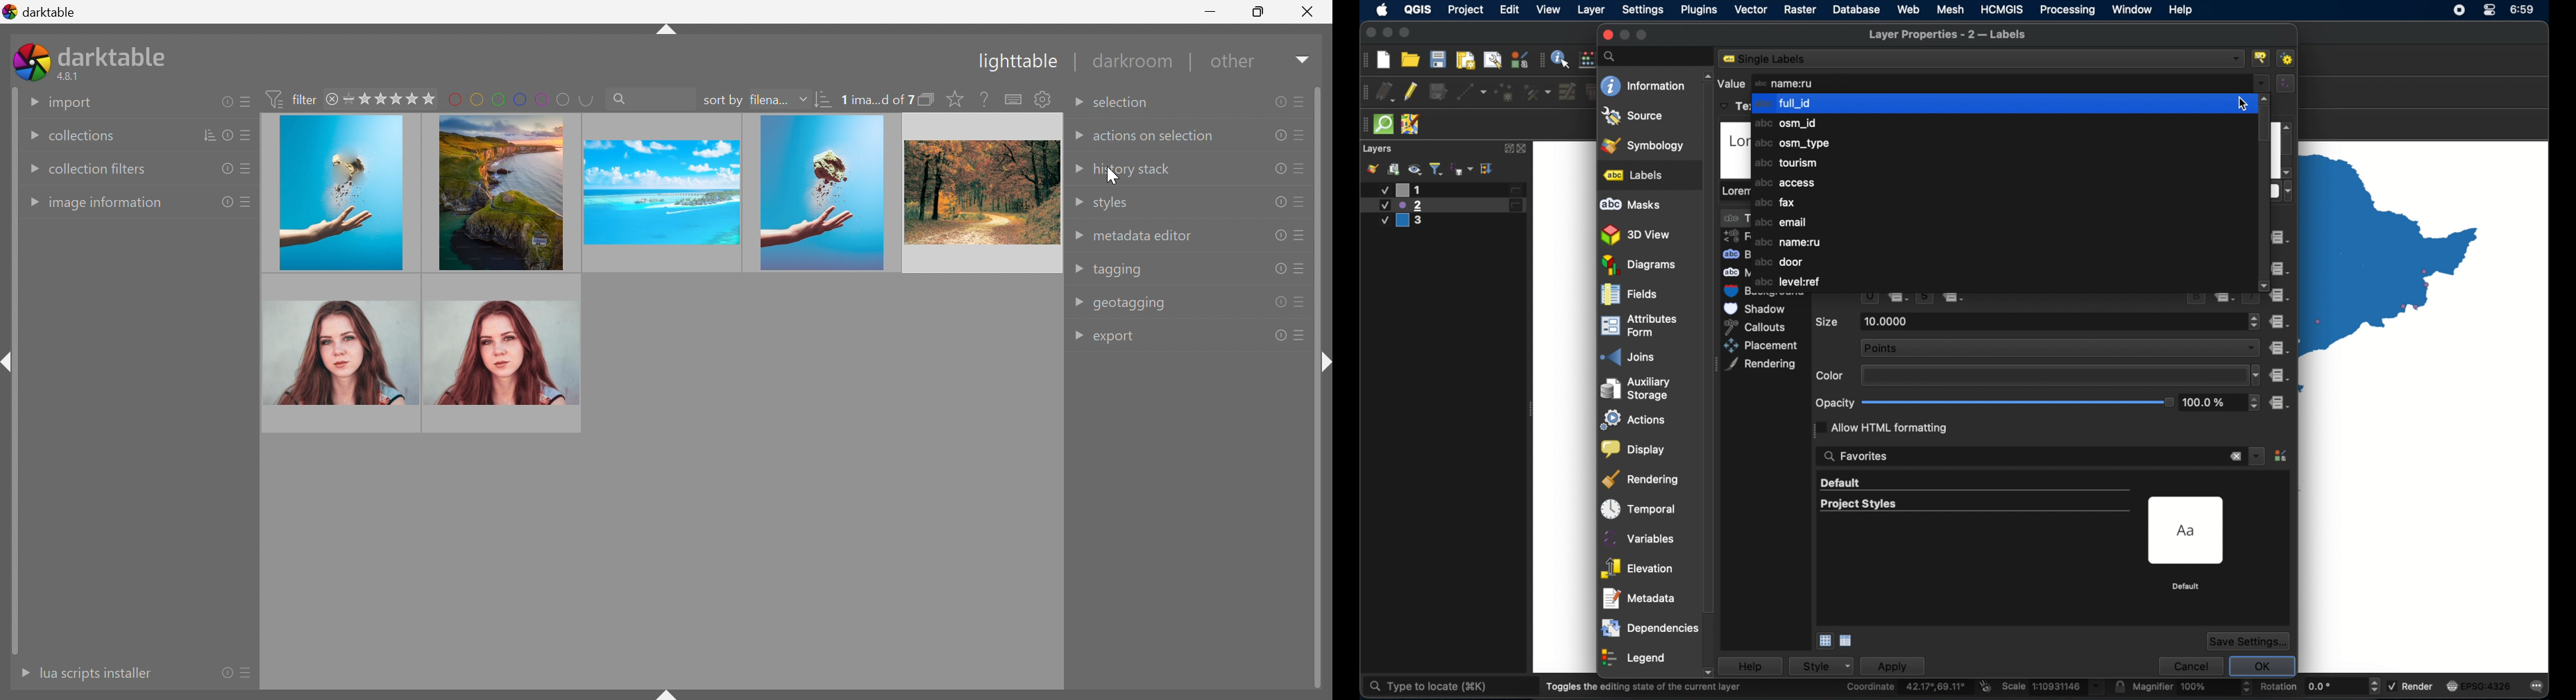 The width and height of the screenshot is (2576, 700). What do you see at coordinates (1857, 504) in the screenshot?
I see `project styles` at bounding box center [1857, 504].